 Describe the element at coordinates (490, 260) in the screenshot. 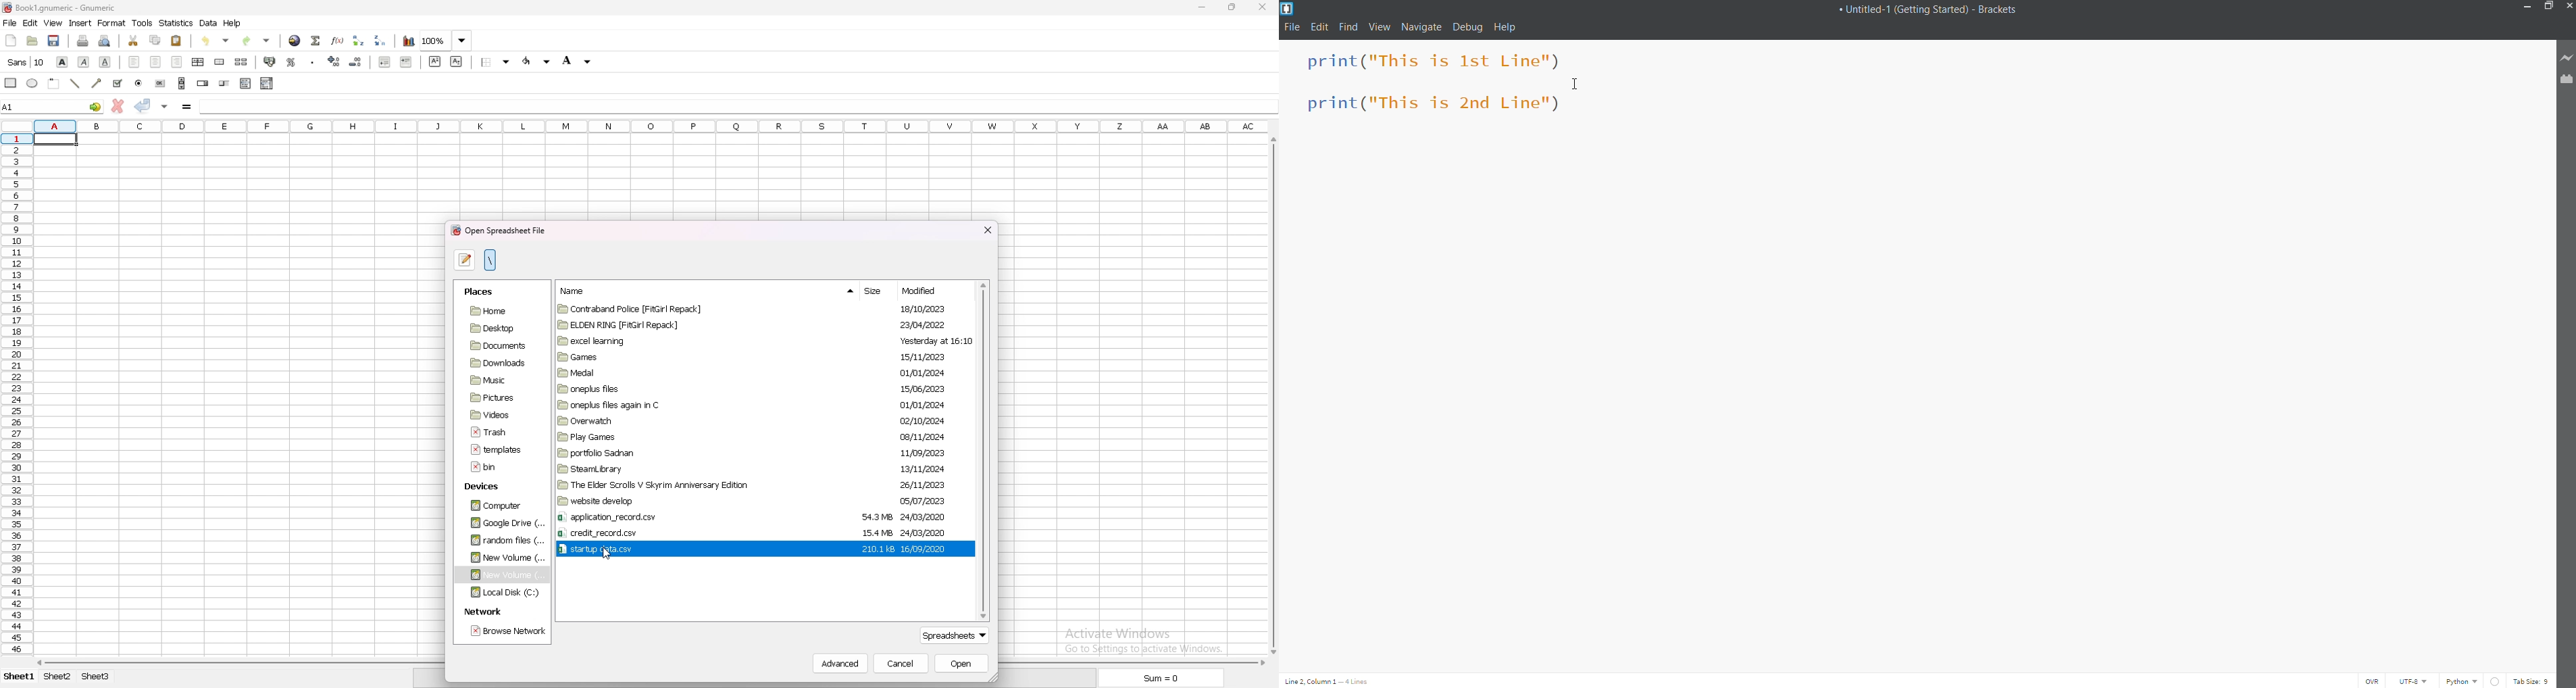

I see `location` at that location.